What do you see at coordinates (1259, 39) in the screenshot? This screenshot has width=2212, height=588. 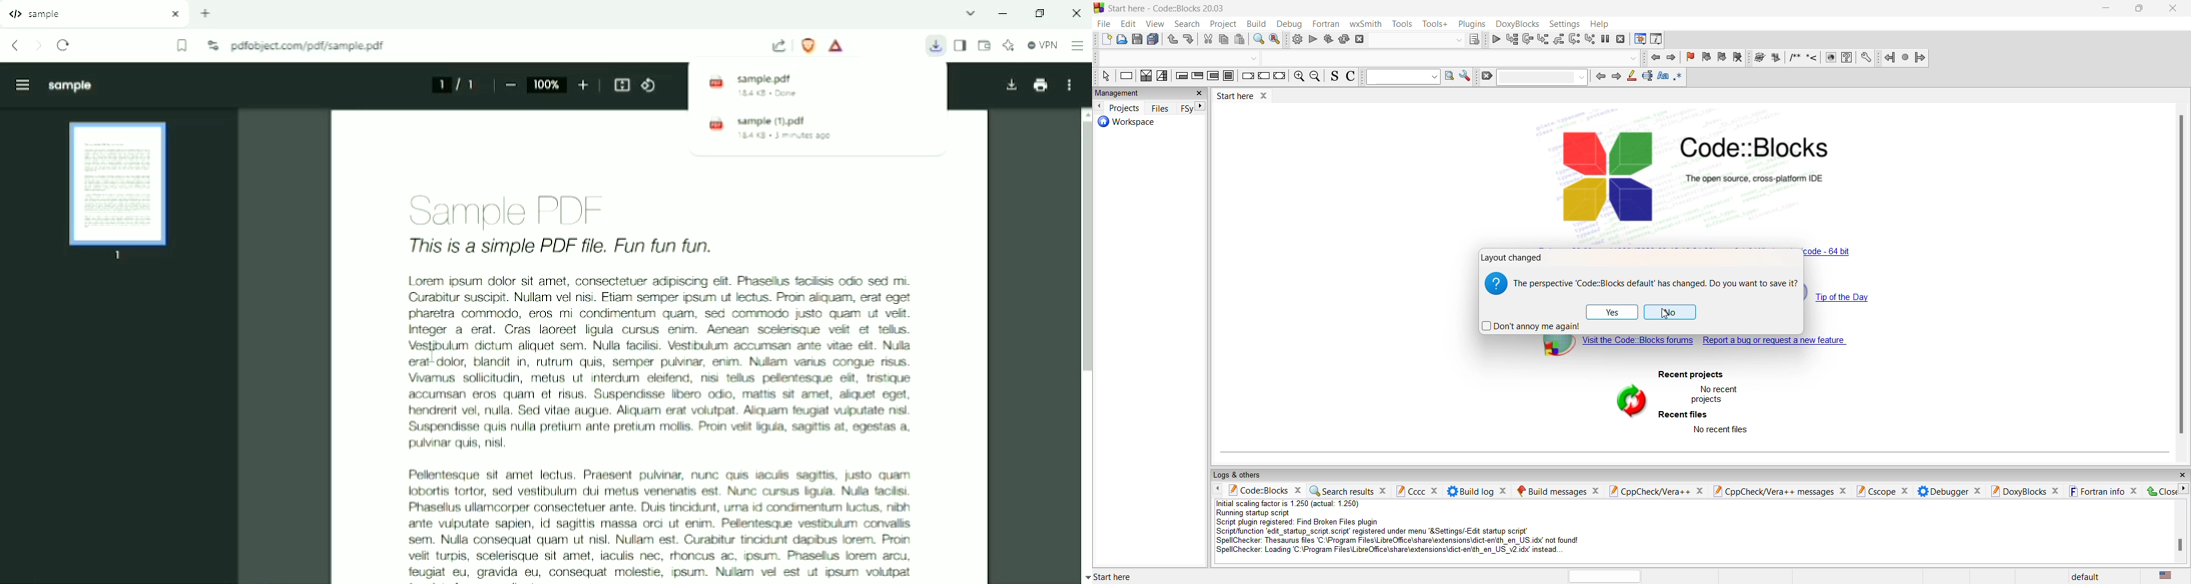 I see `find` at bounding box center [1259, 39].